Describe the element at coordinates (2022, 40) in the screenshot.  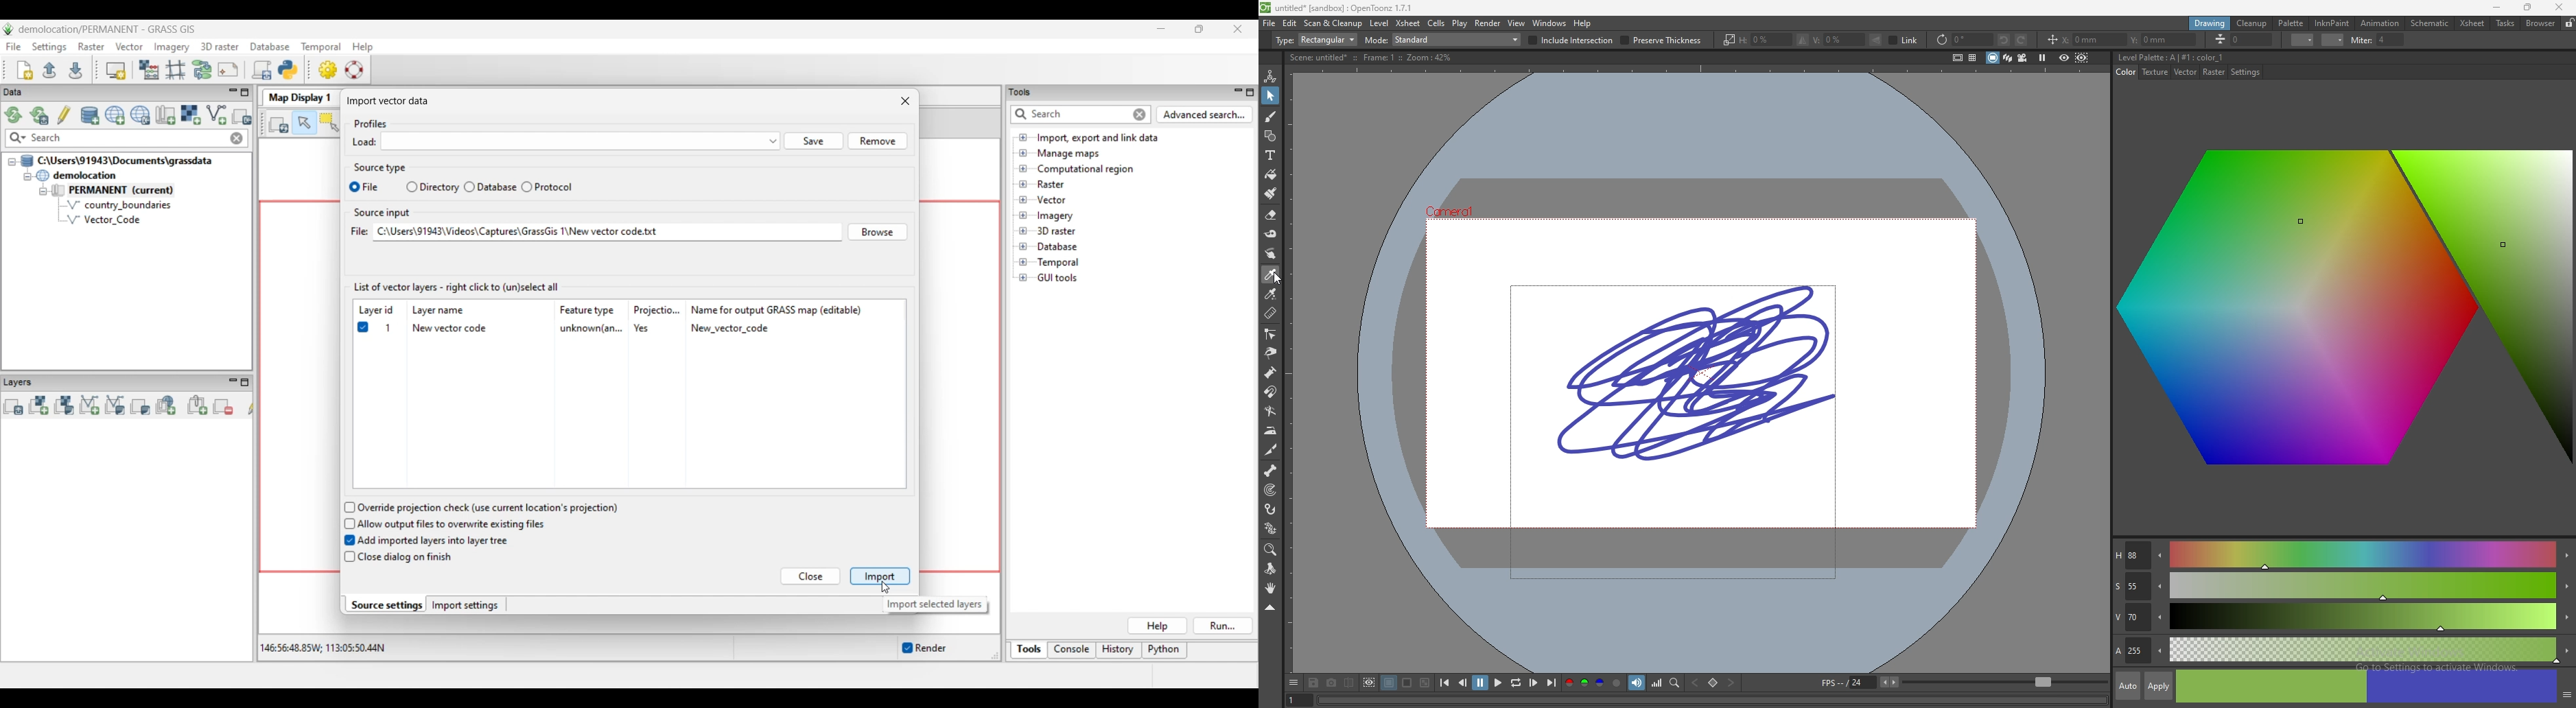
I see `rotate selection right` at that location.